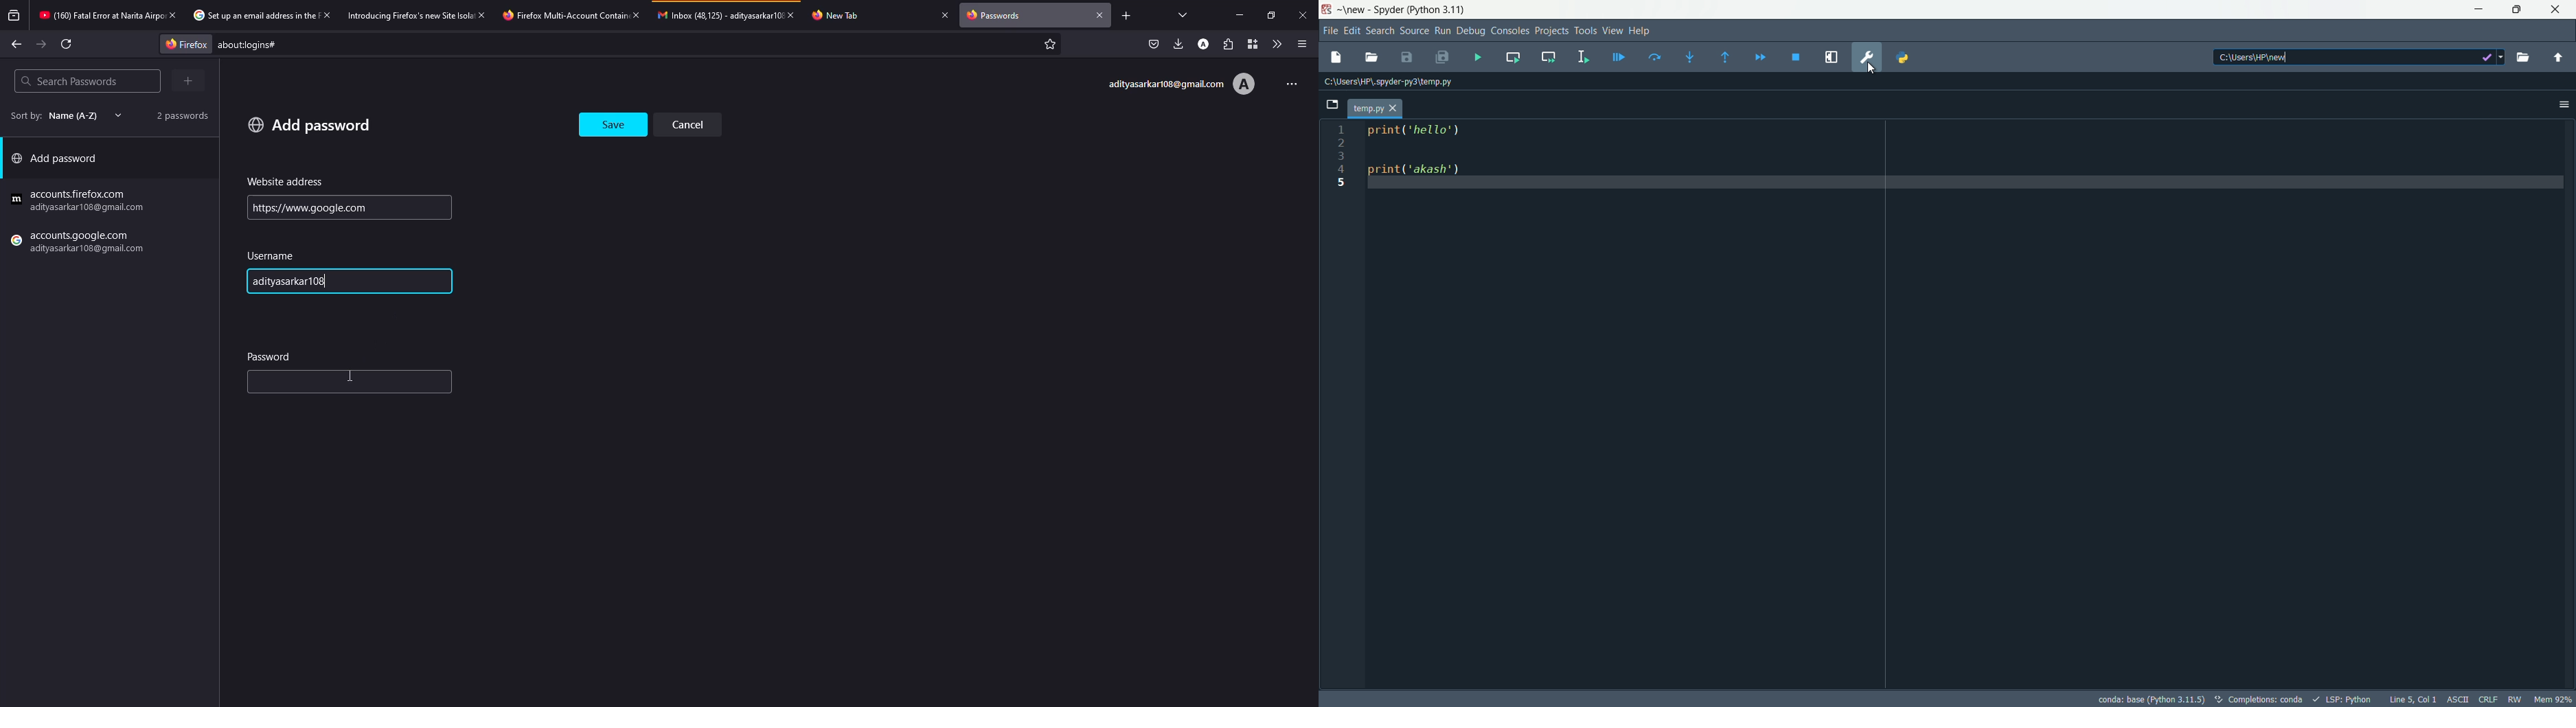 This screenshot has height=728, width=2576. I want to click on run current function, so click(1513, 56).